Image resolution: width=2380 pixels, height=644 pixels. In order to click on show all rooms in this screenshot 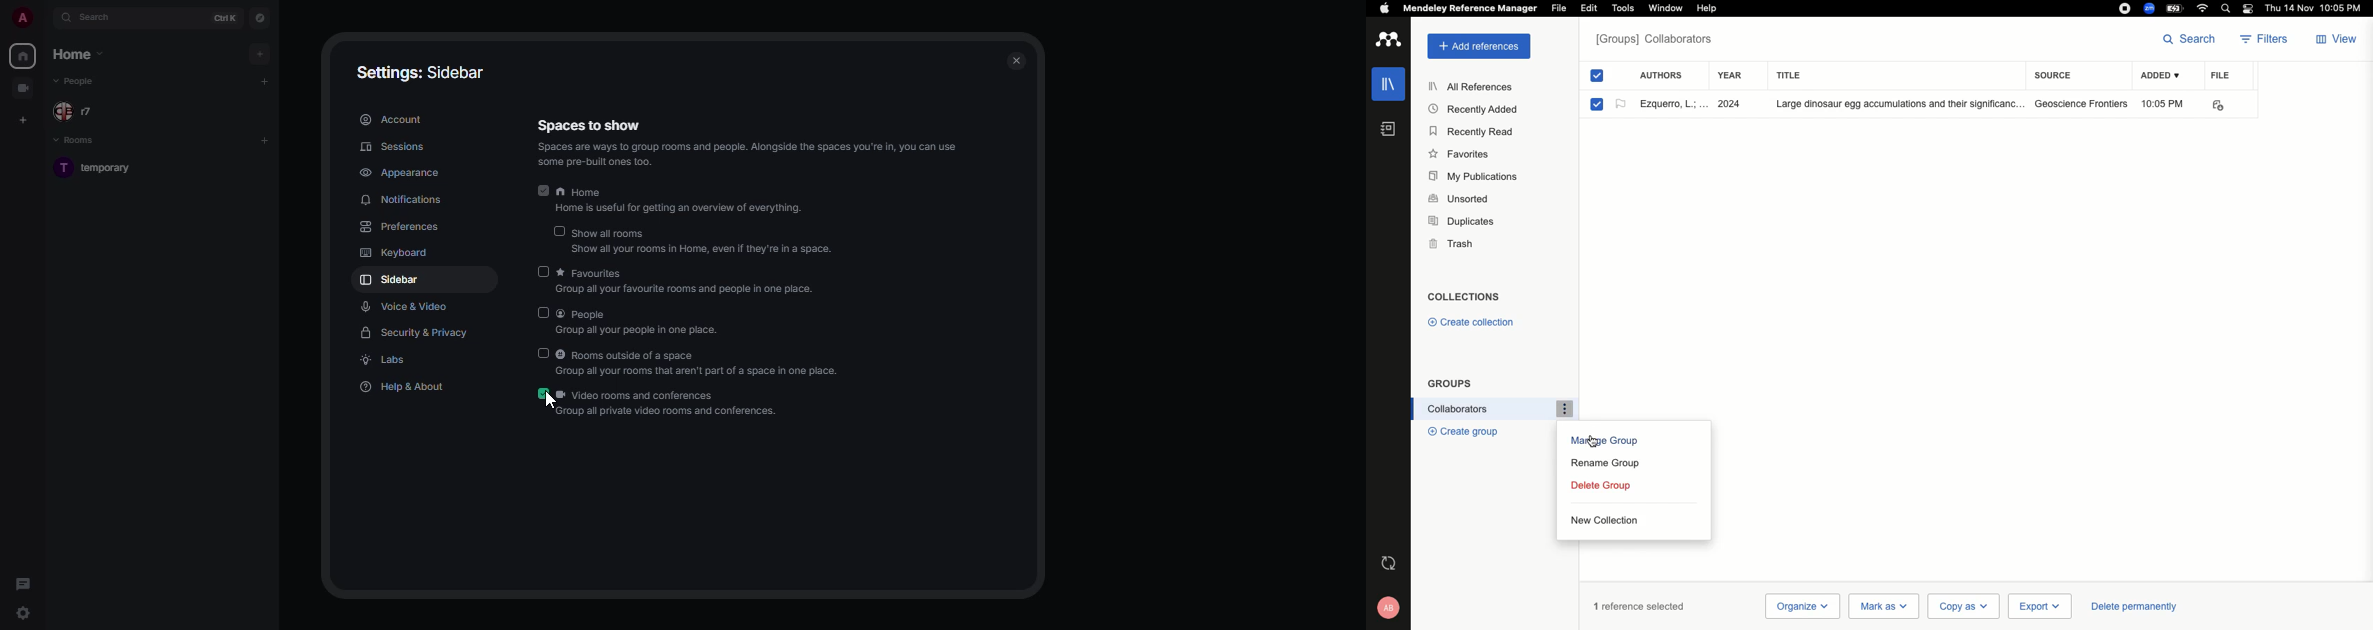, I will do `click(710, 242)`.